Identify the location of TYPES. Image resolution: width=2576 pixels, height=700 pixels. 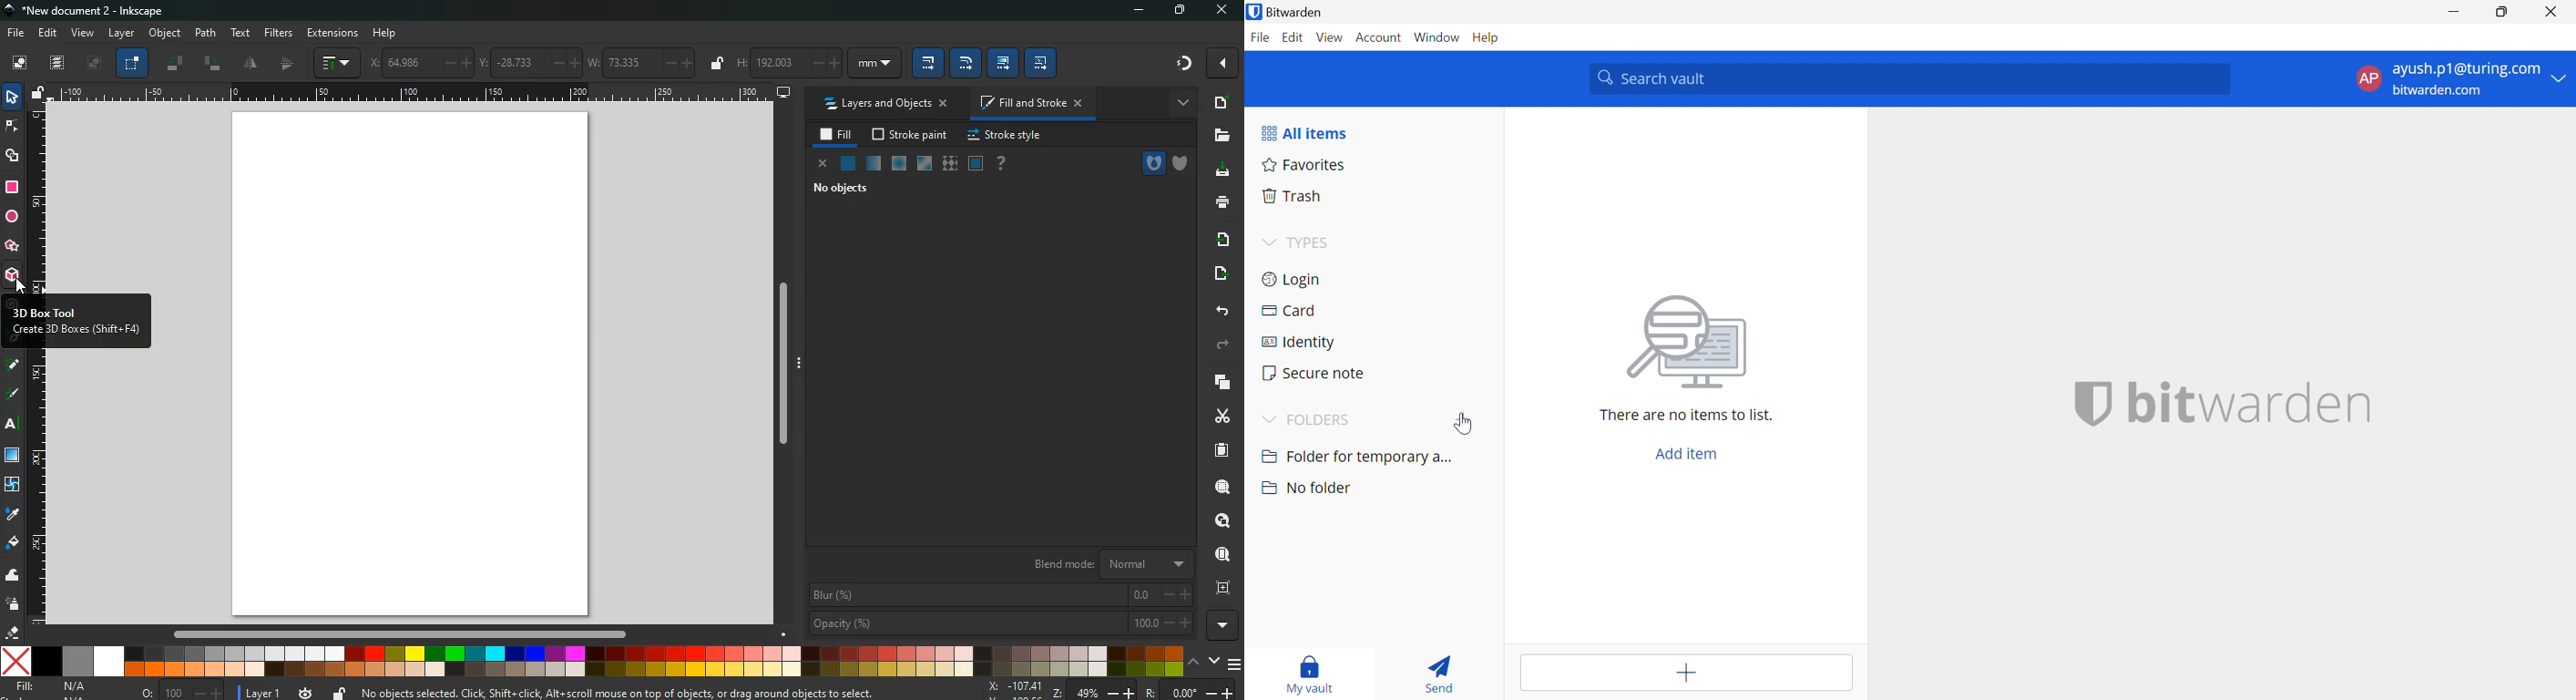
(1309, 242).